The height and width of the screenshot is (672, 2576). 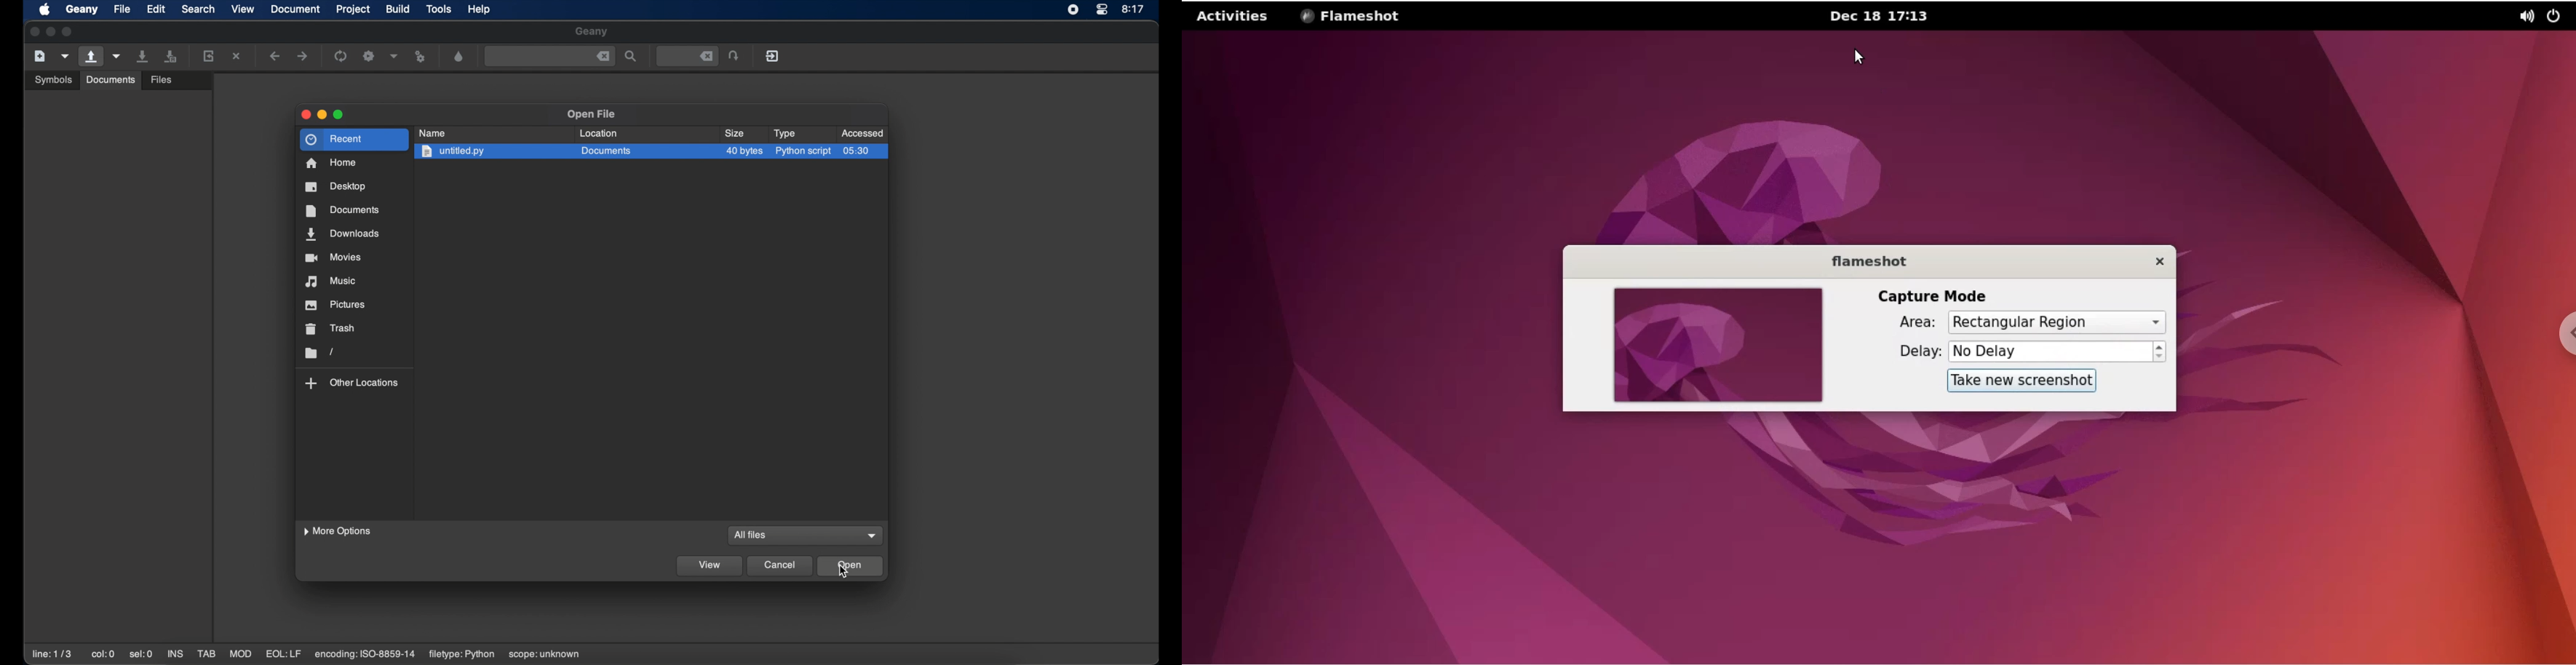 I want to click on delay time , so click(x=2050, y=352).